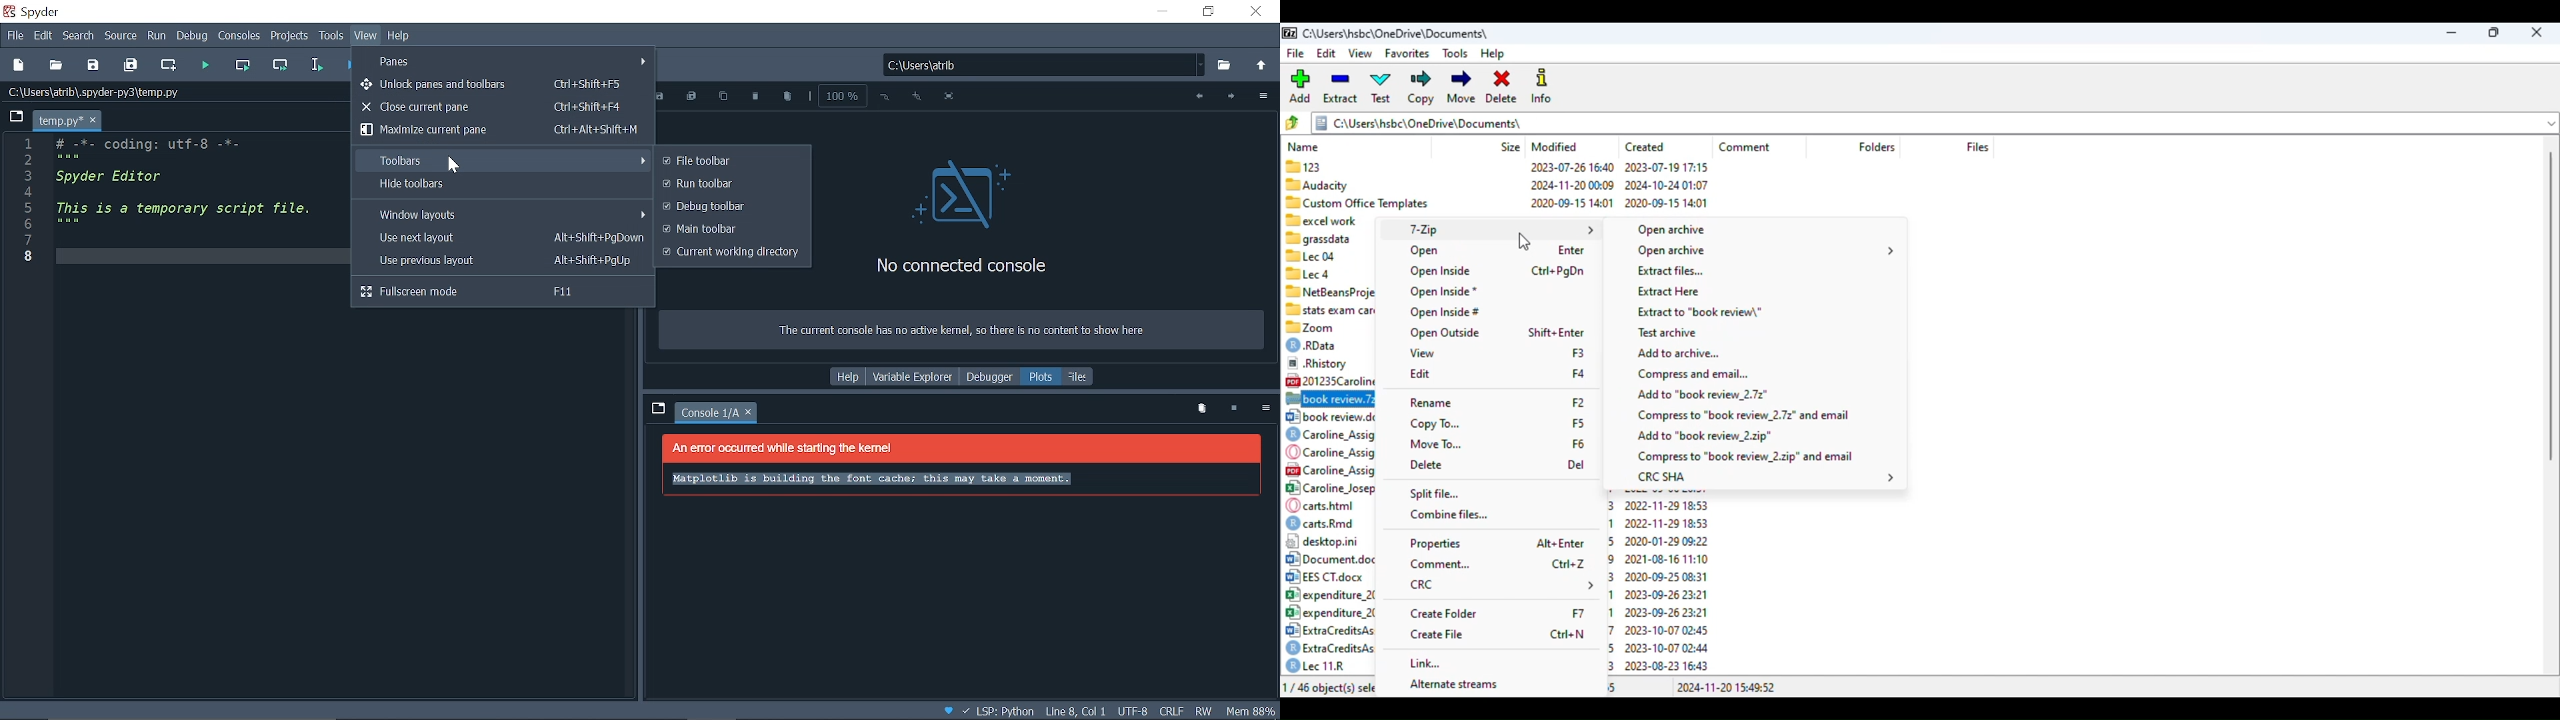 Image resolution: width=2576 pixels, height=728 pixels. I want to click on Toolbars, so click(502, 159).